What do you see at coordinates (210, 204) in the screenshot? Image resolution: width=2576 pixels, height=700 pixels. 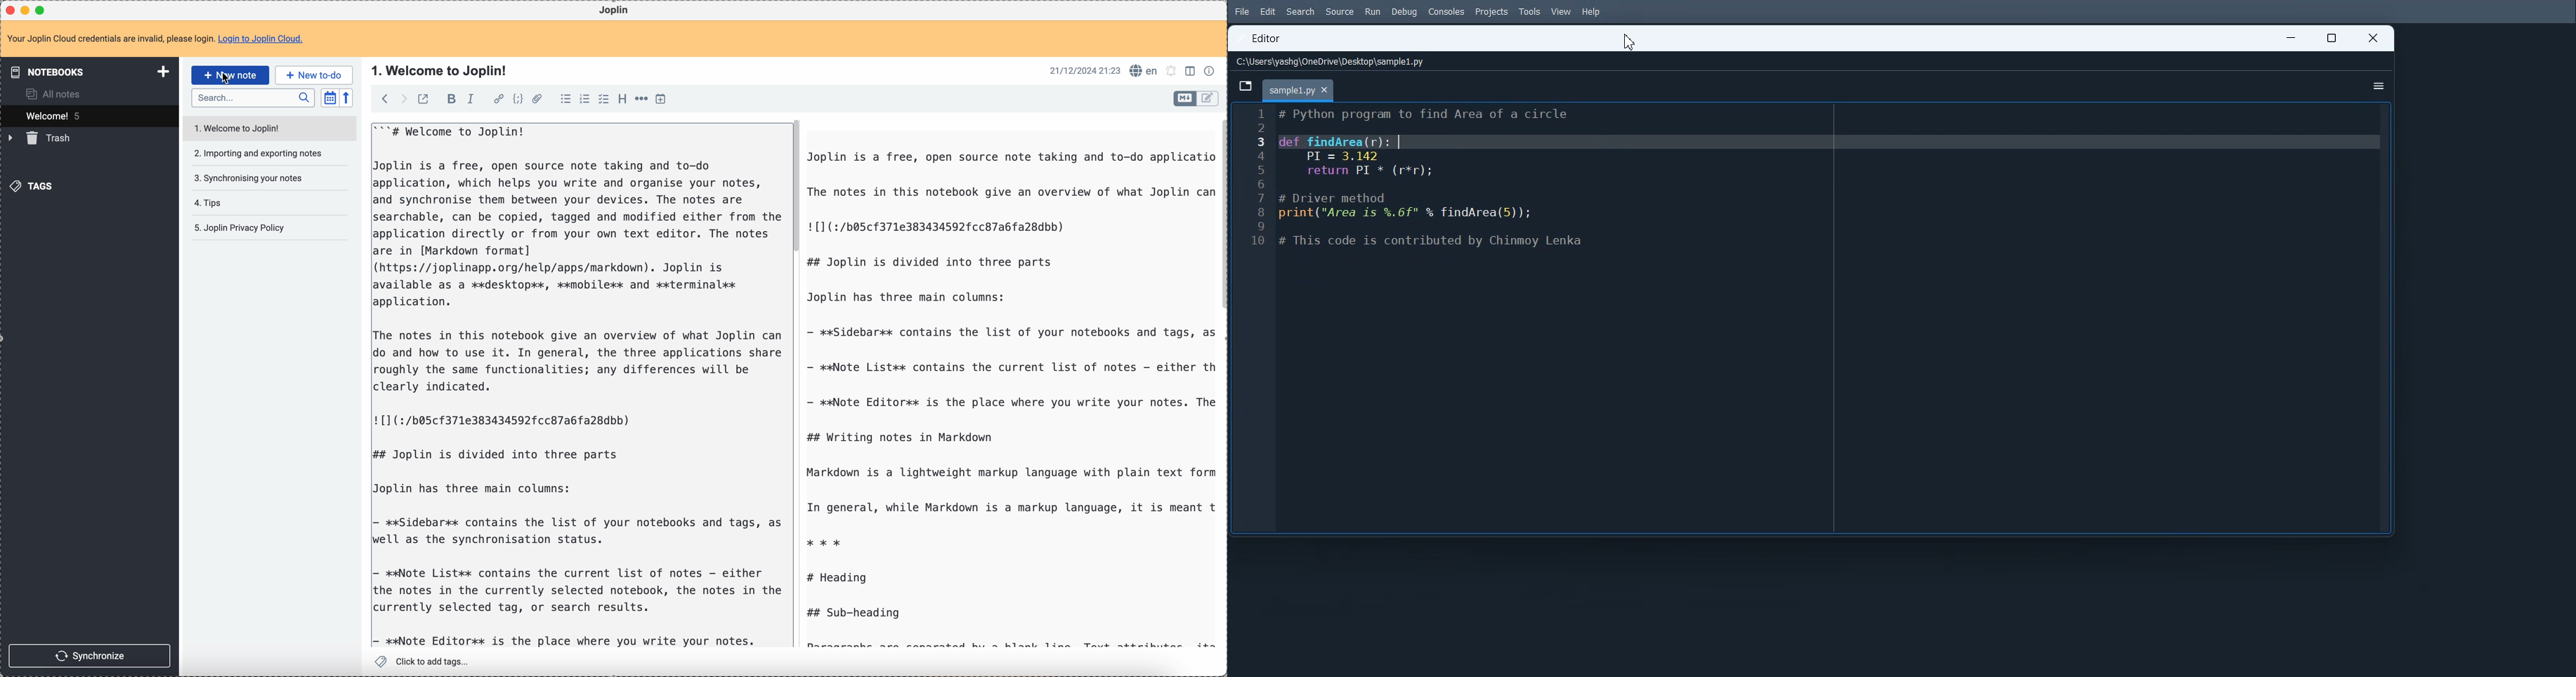 I see `tips` at bounding box center [210, 204].